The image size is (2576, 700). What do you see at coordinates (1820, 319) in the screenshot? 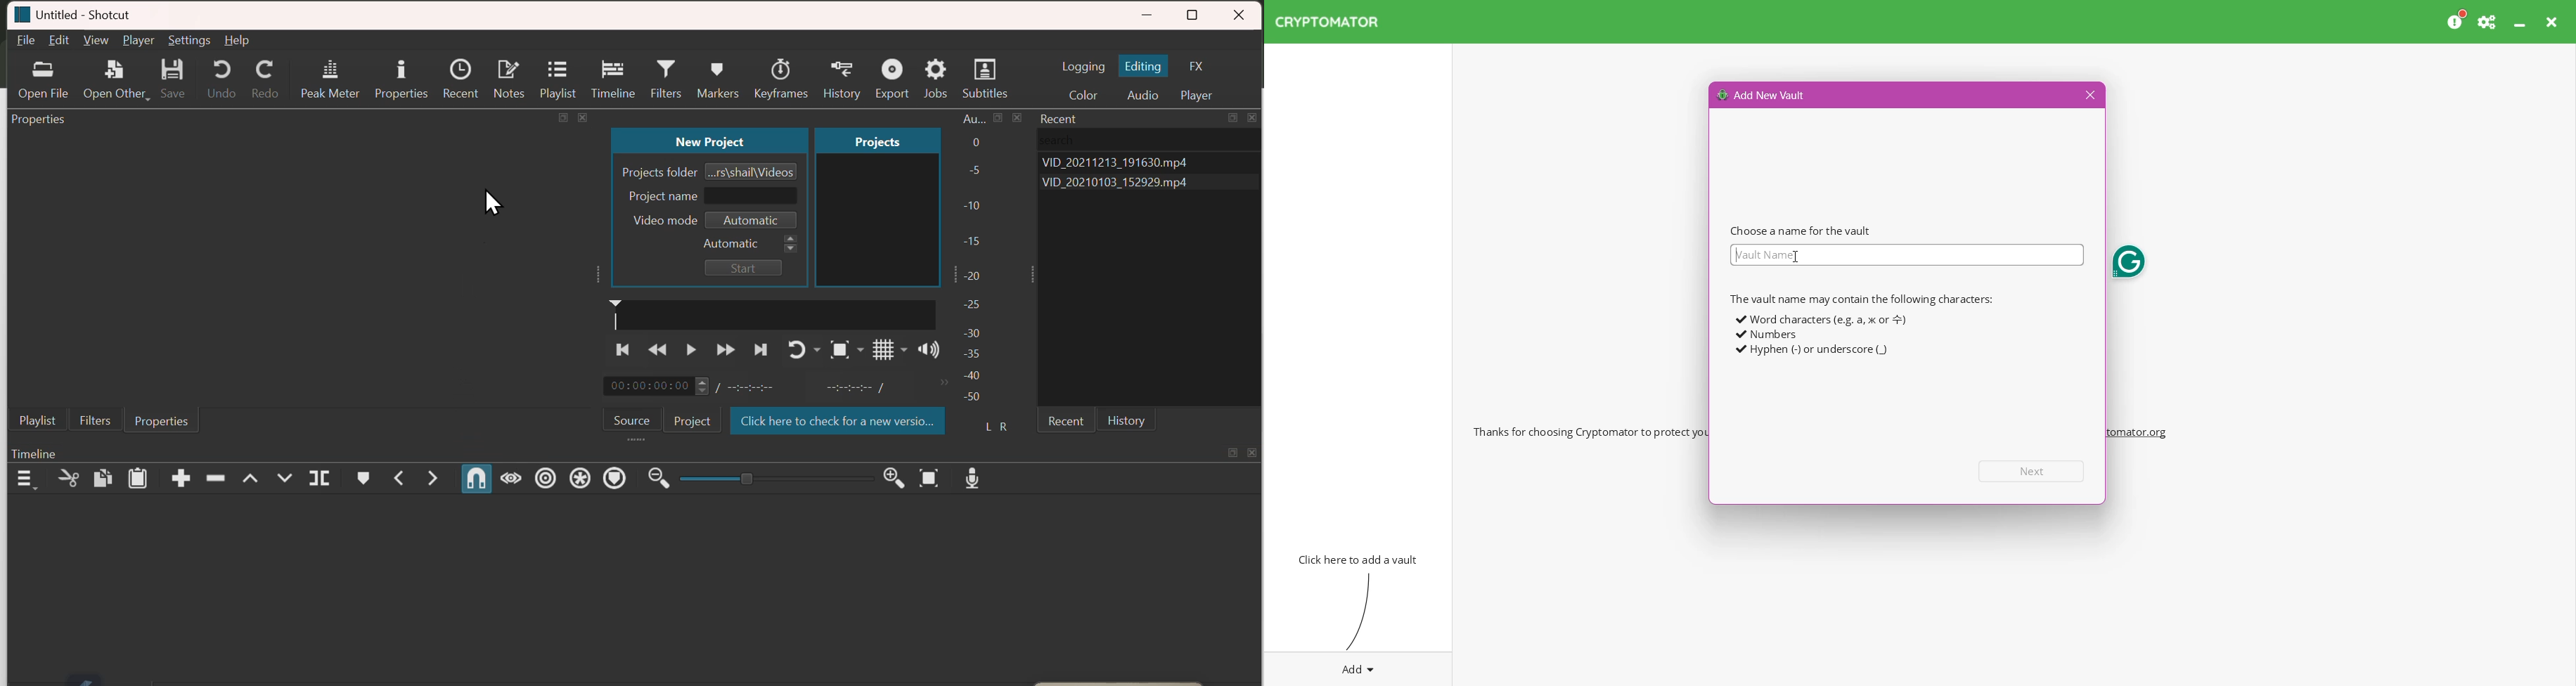
I see `Word characters (e.g. a, x or y)` at bounding box center [1820, 319].